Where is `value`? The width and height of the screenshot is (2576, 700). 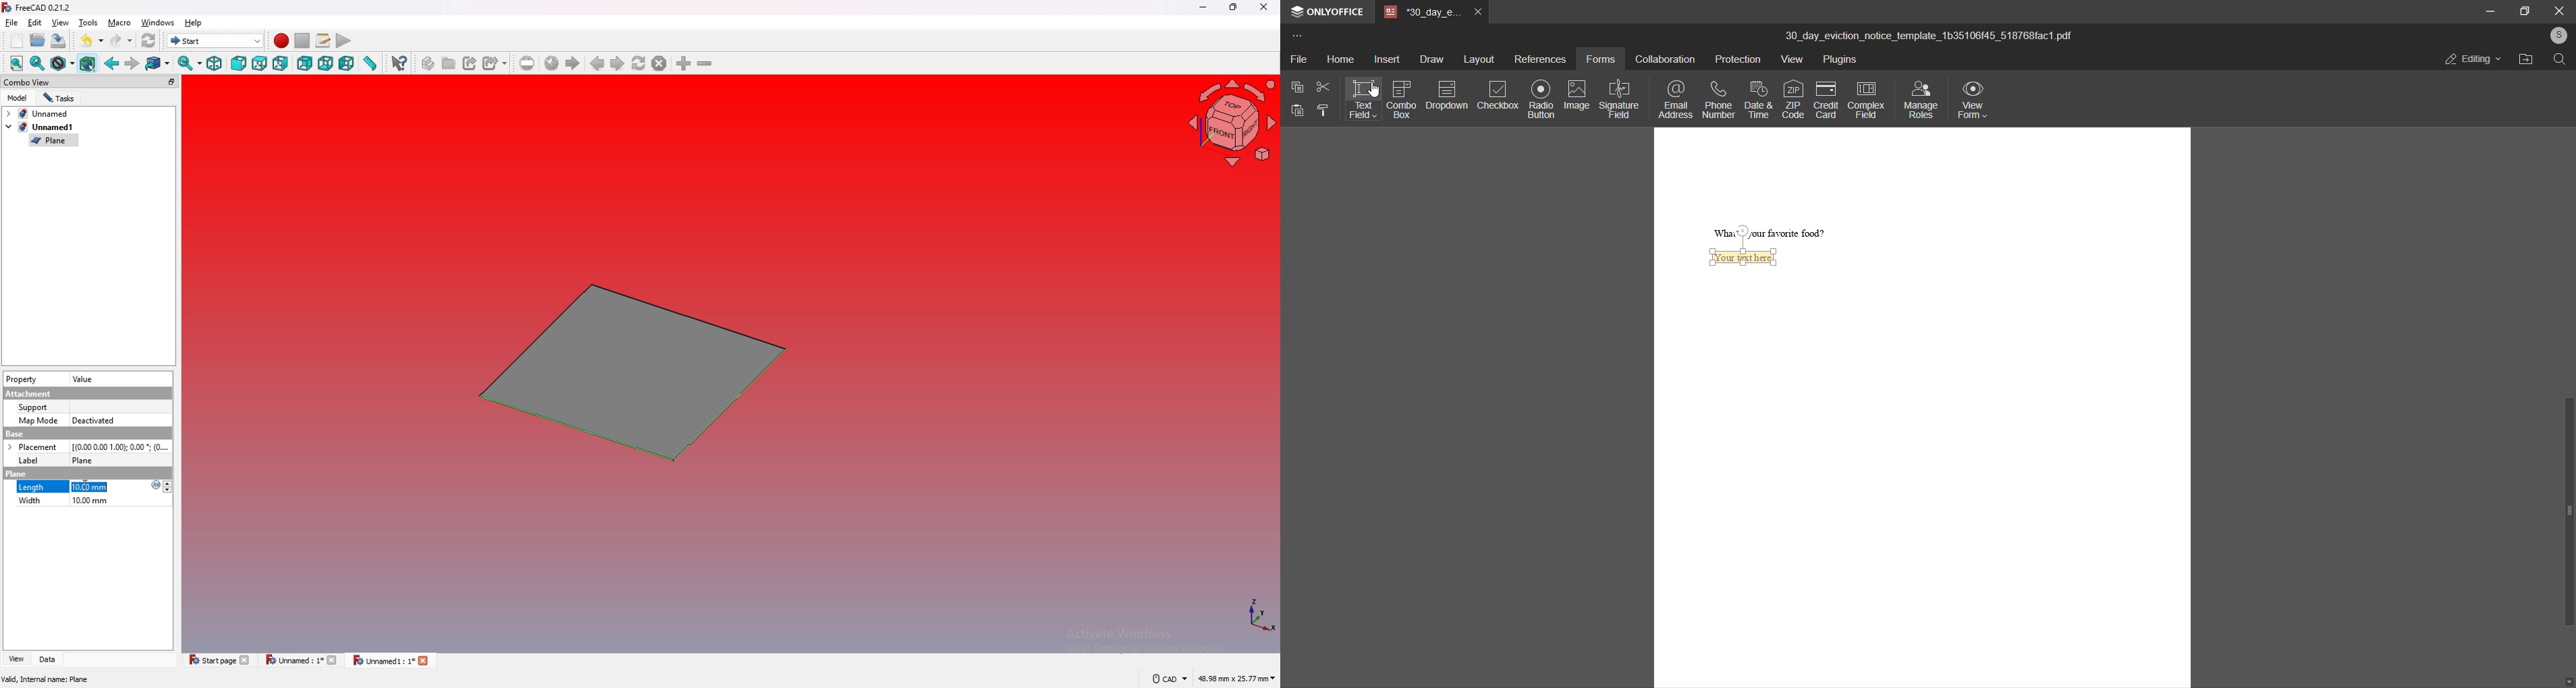 value is located at coordinates (85, 380).